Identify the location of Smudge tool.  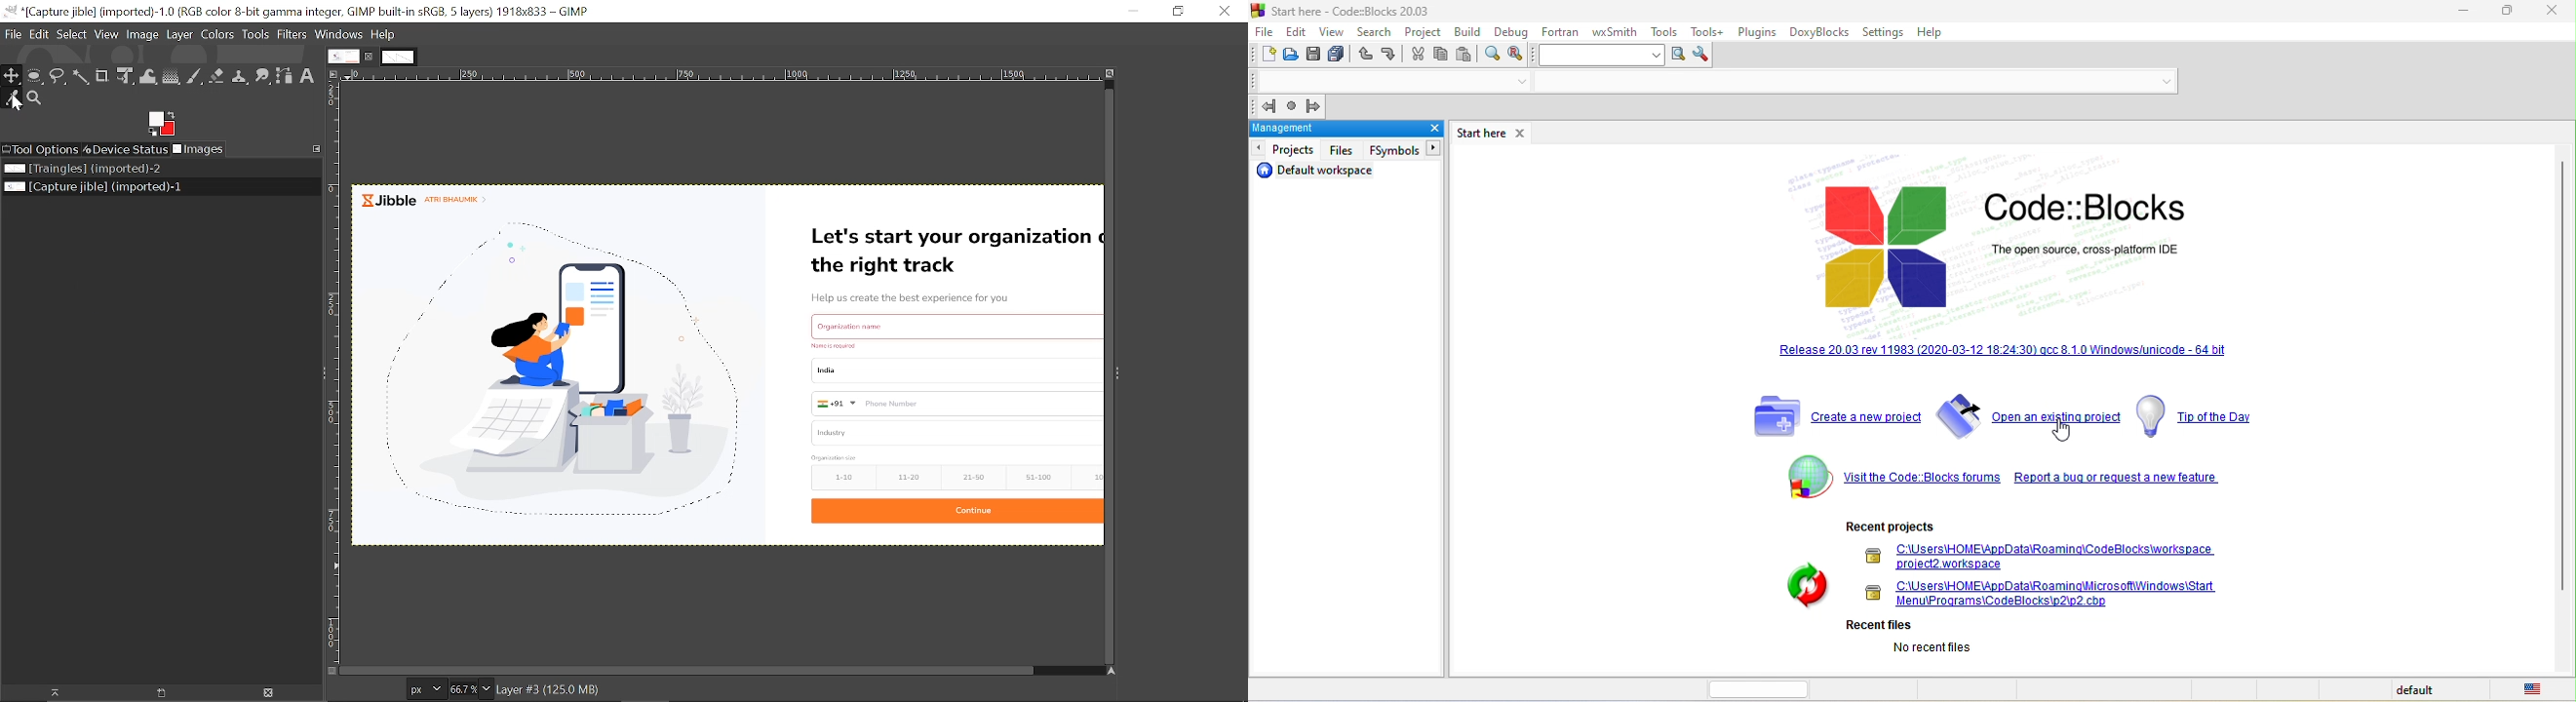
(262, 77).